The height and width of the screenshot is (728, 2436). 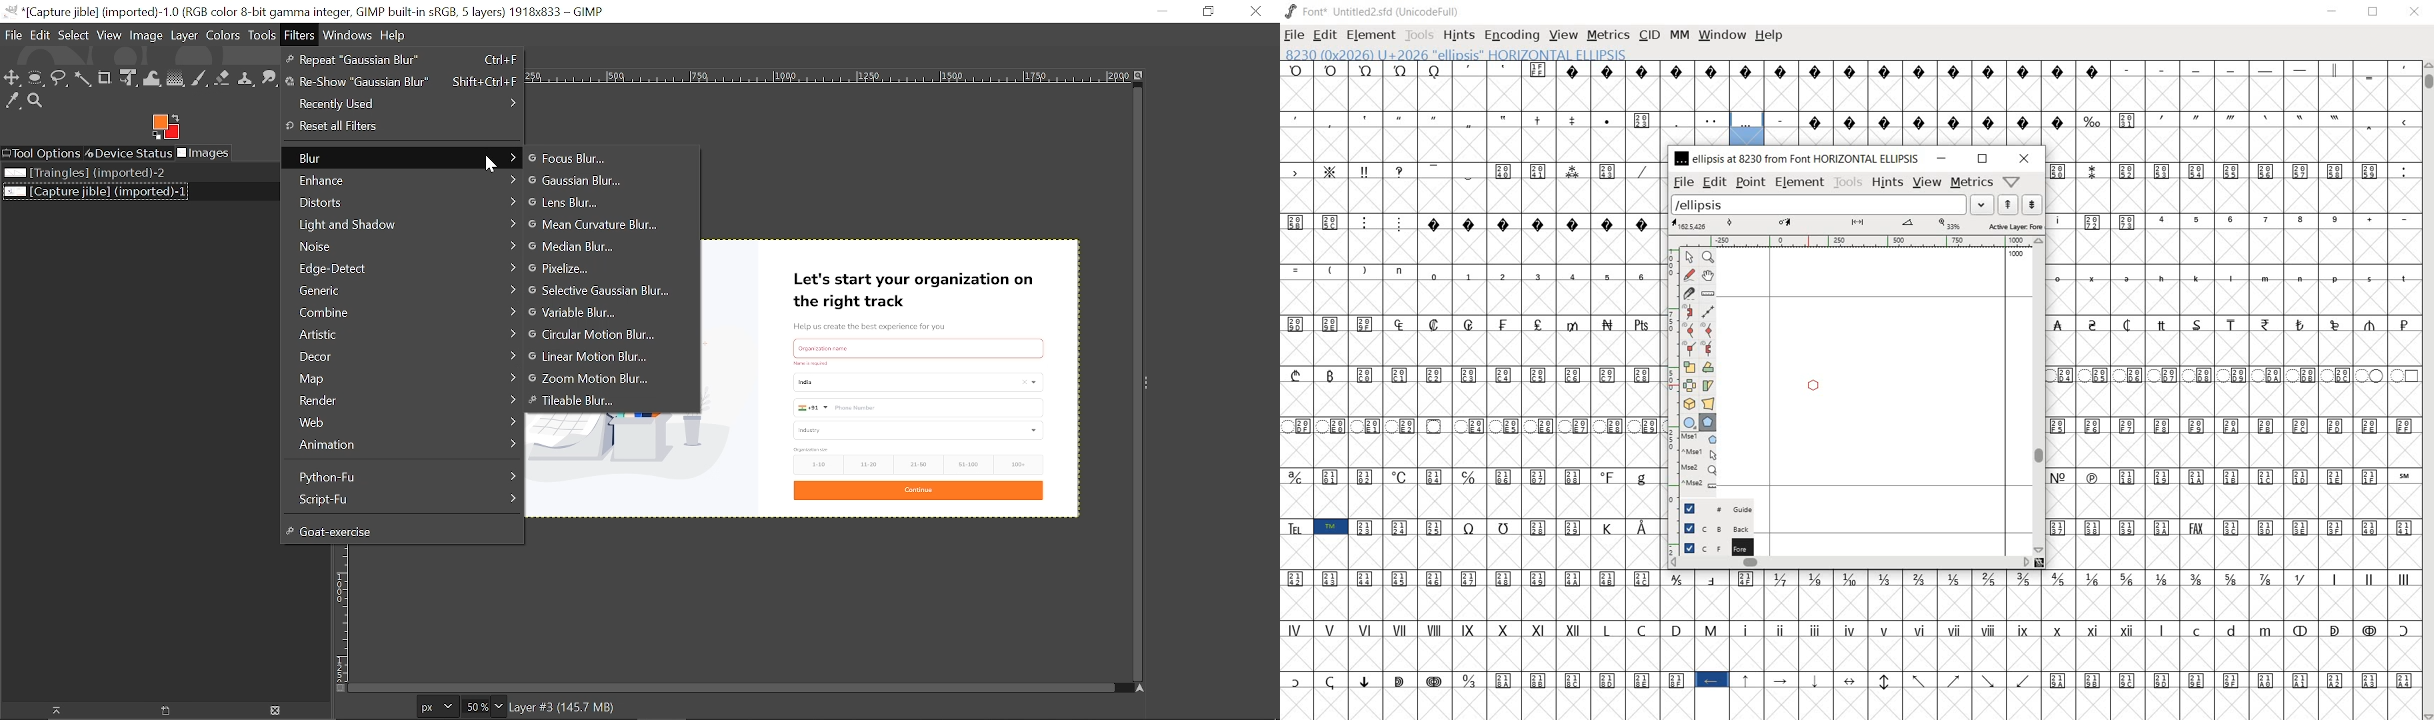 I want to click on WINDOW, so click(x=1721, y=34).